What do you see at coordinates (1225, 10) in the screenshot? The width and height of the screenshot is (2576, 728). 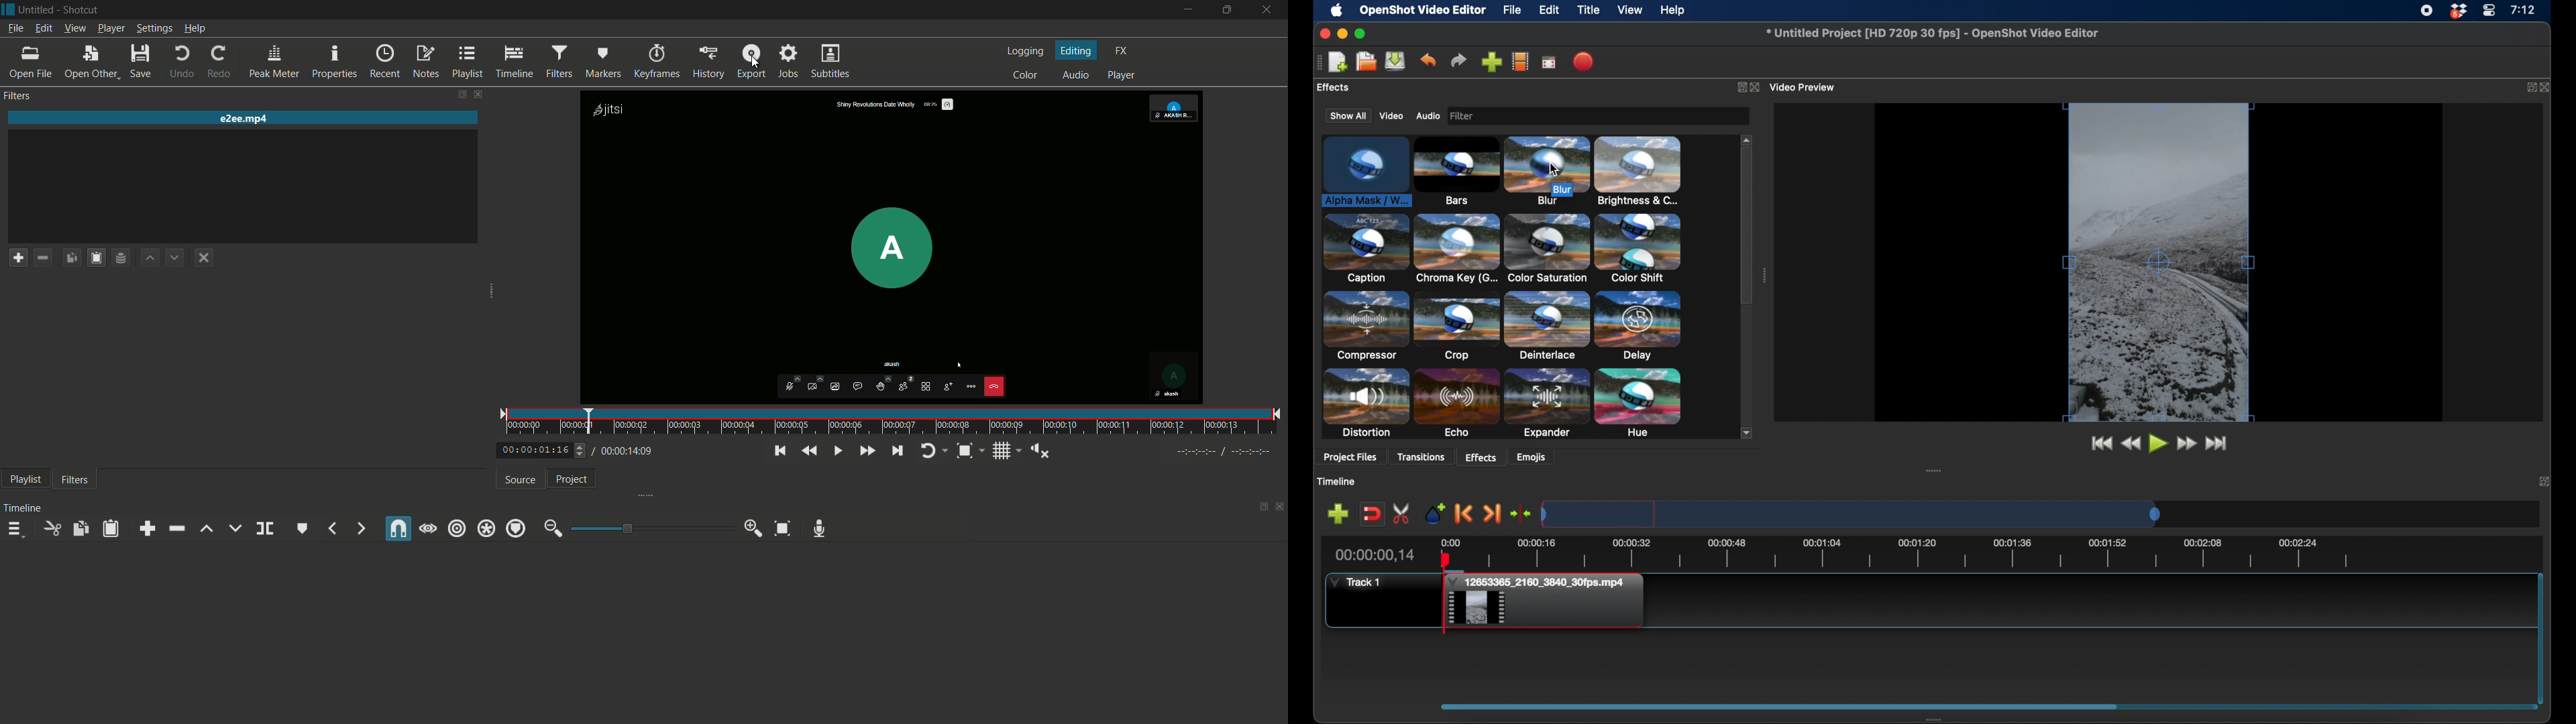 I see `maximize` at bounding box center [1225, 10].